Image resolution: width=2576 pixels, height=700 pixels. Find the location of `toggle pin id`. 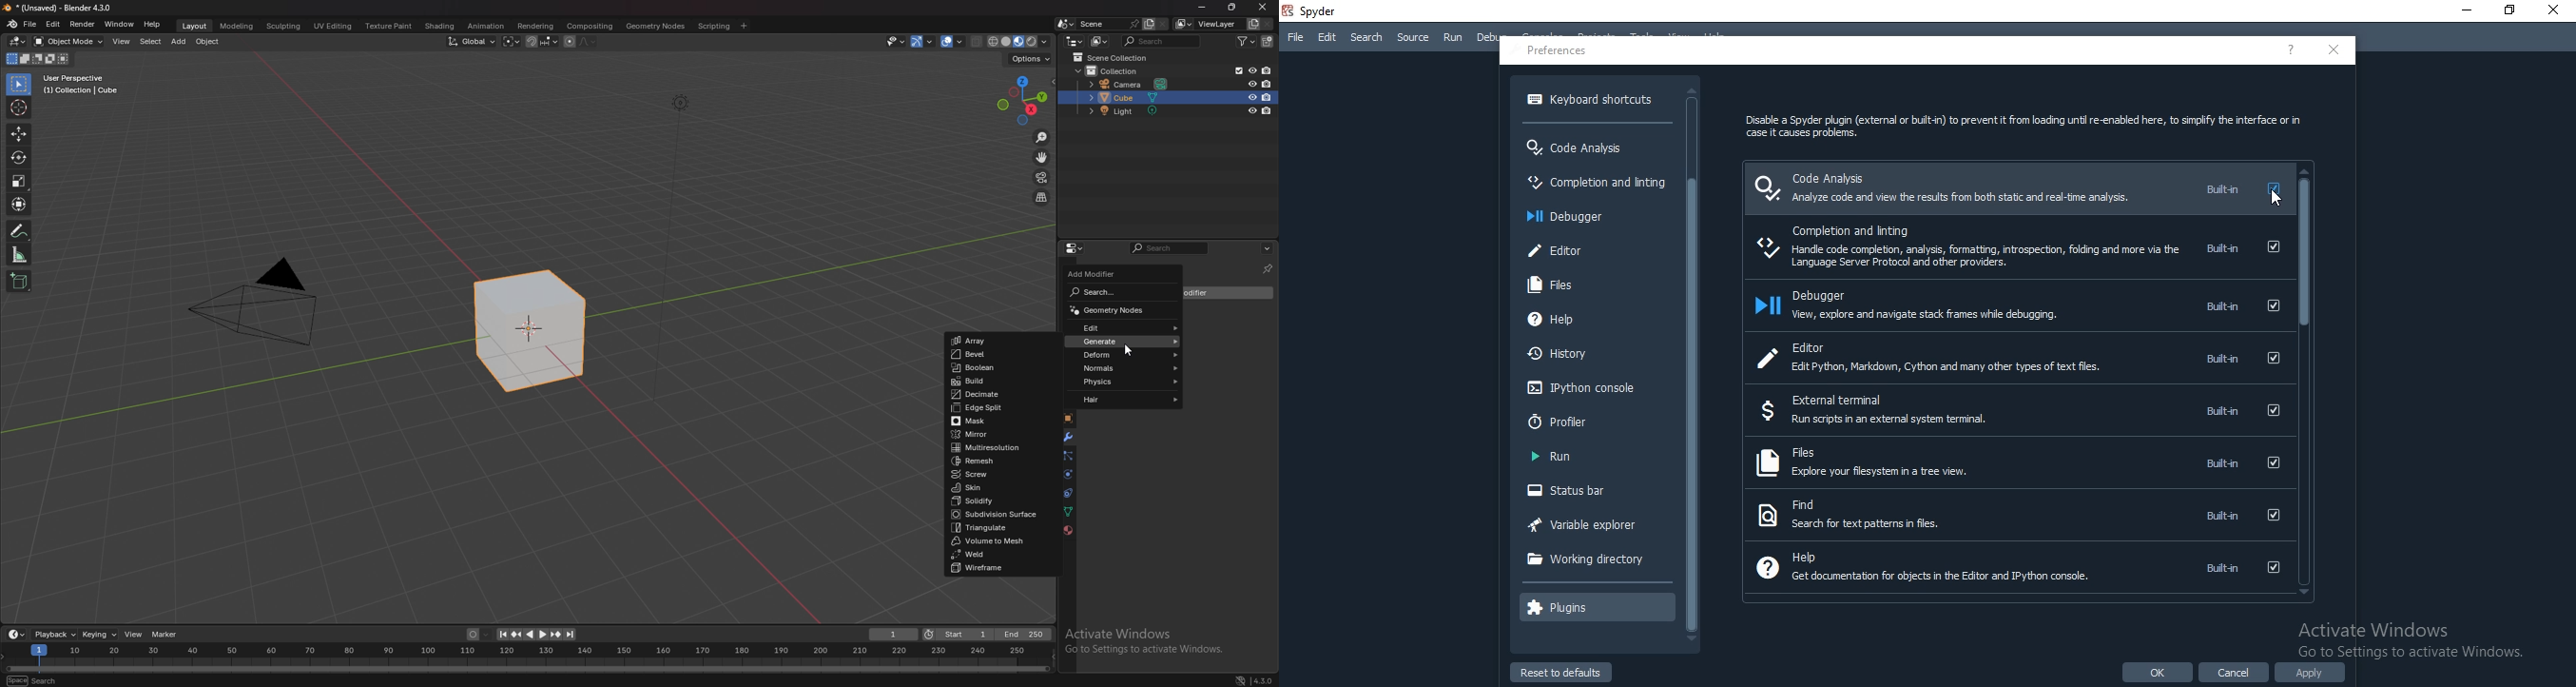

toggle pin id is located at coordinates (1268, 269).